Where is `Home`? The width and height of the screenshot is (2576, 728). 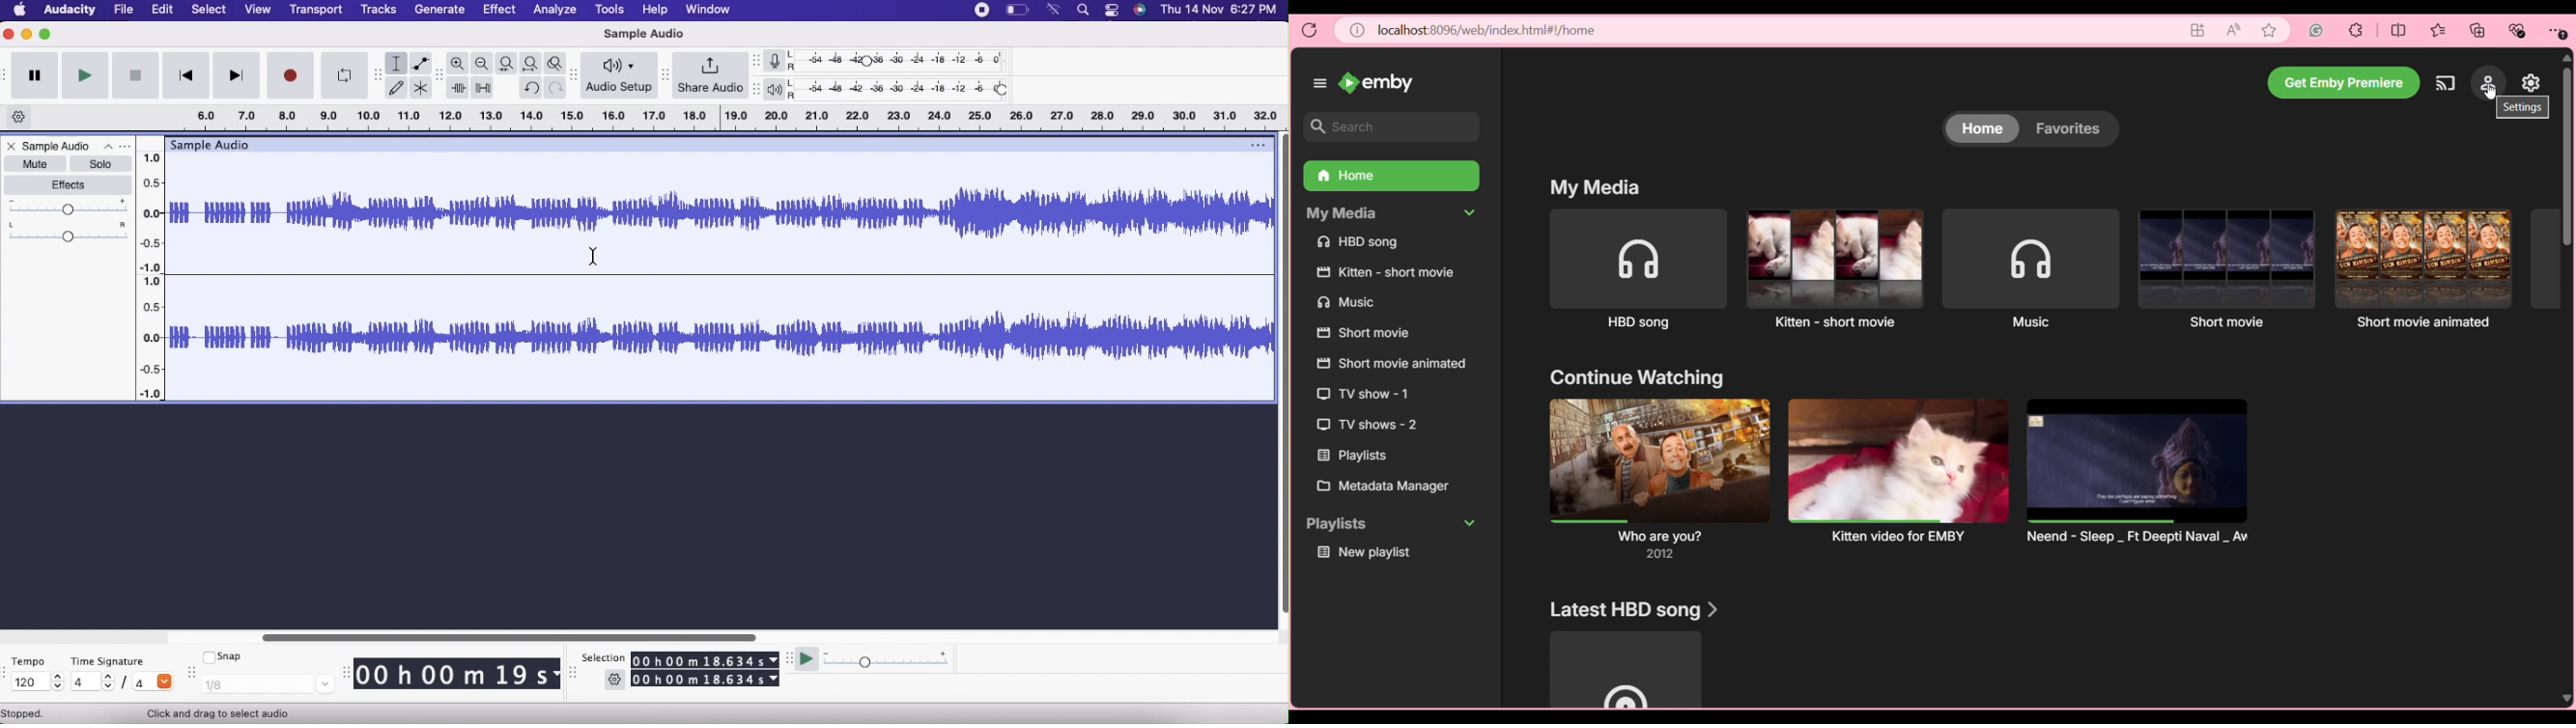
Home is located at coordinates (1983, 128).